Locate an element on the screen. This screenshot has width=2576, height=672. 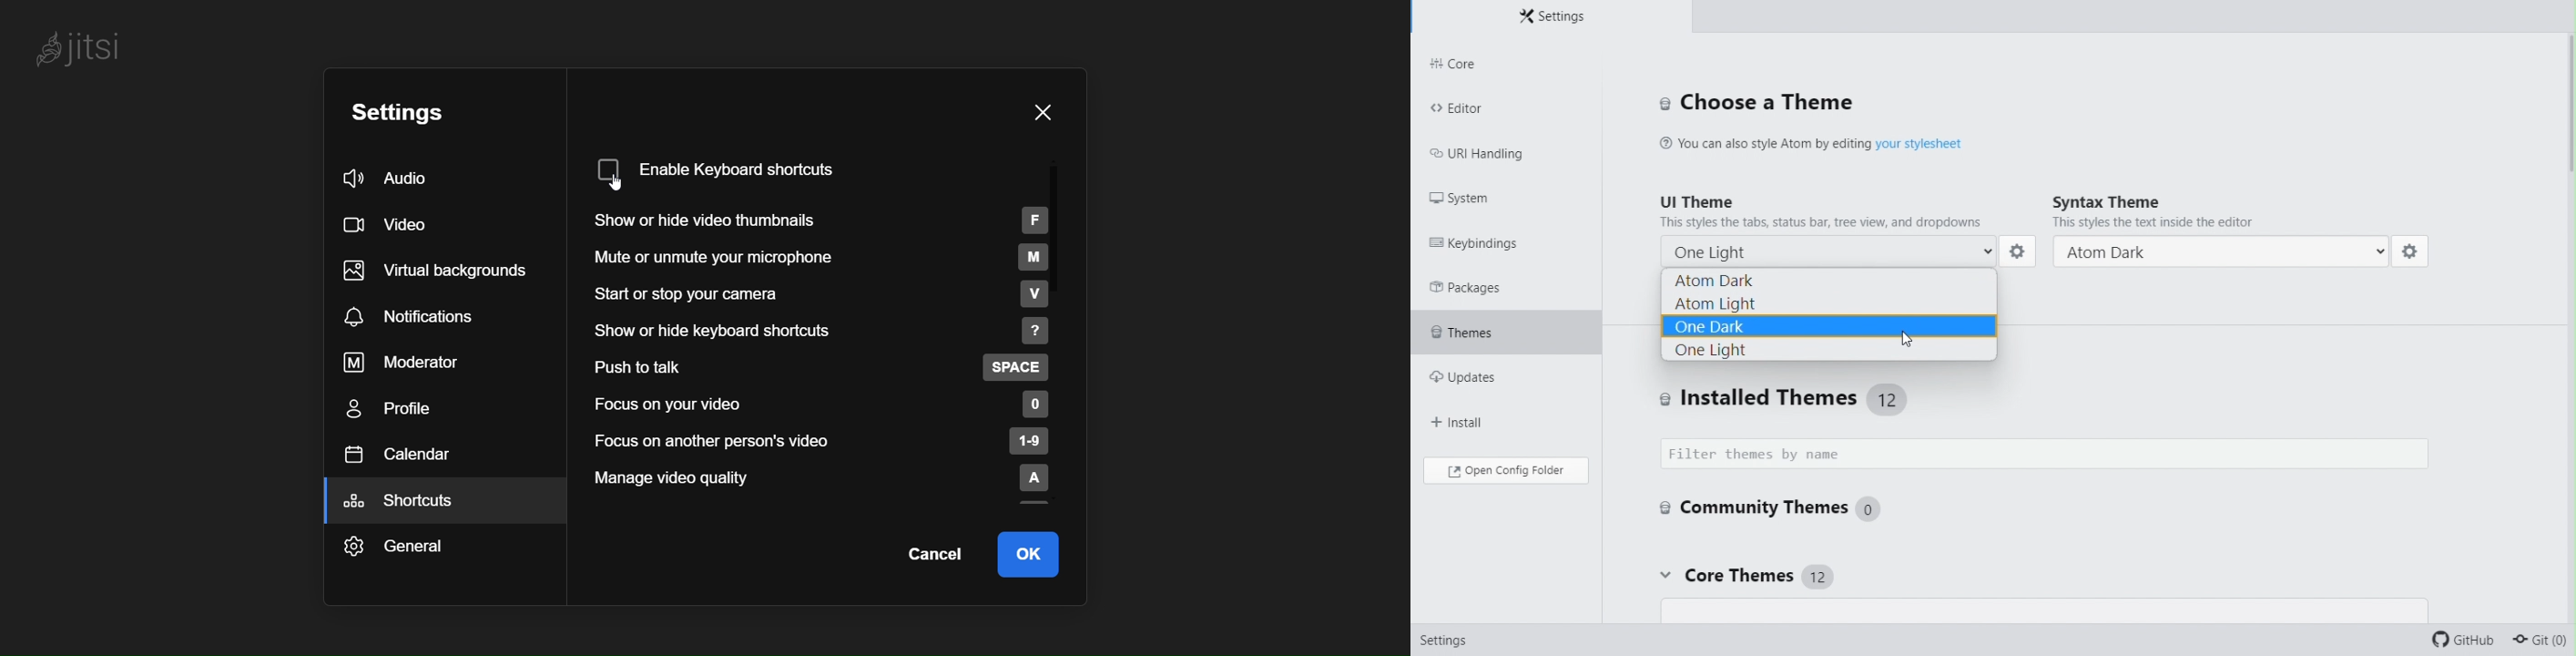
profile is located at coordinates (404, 411).